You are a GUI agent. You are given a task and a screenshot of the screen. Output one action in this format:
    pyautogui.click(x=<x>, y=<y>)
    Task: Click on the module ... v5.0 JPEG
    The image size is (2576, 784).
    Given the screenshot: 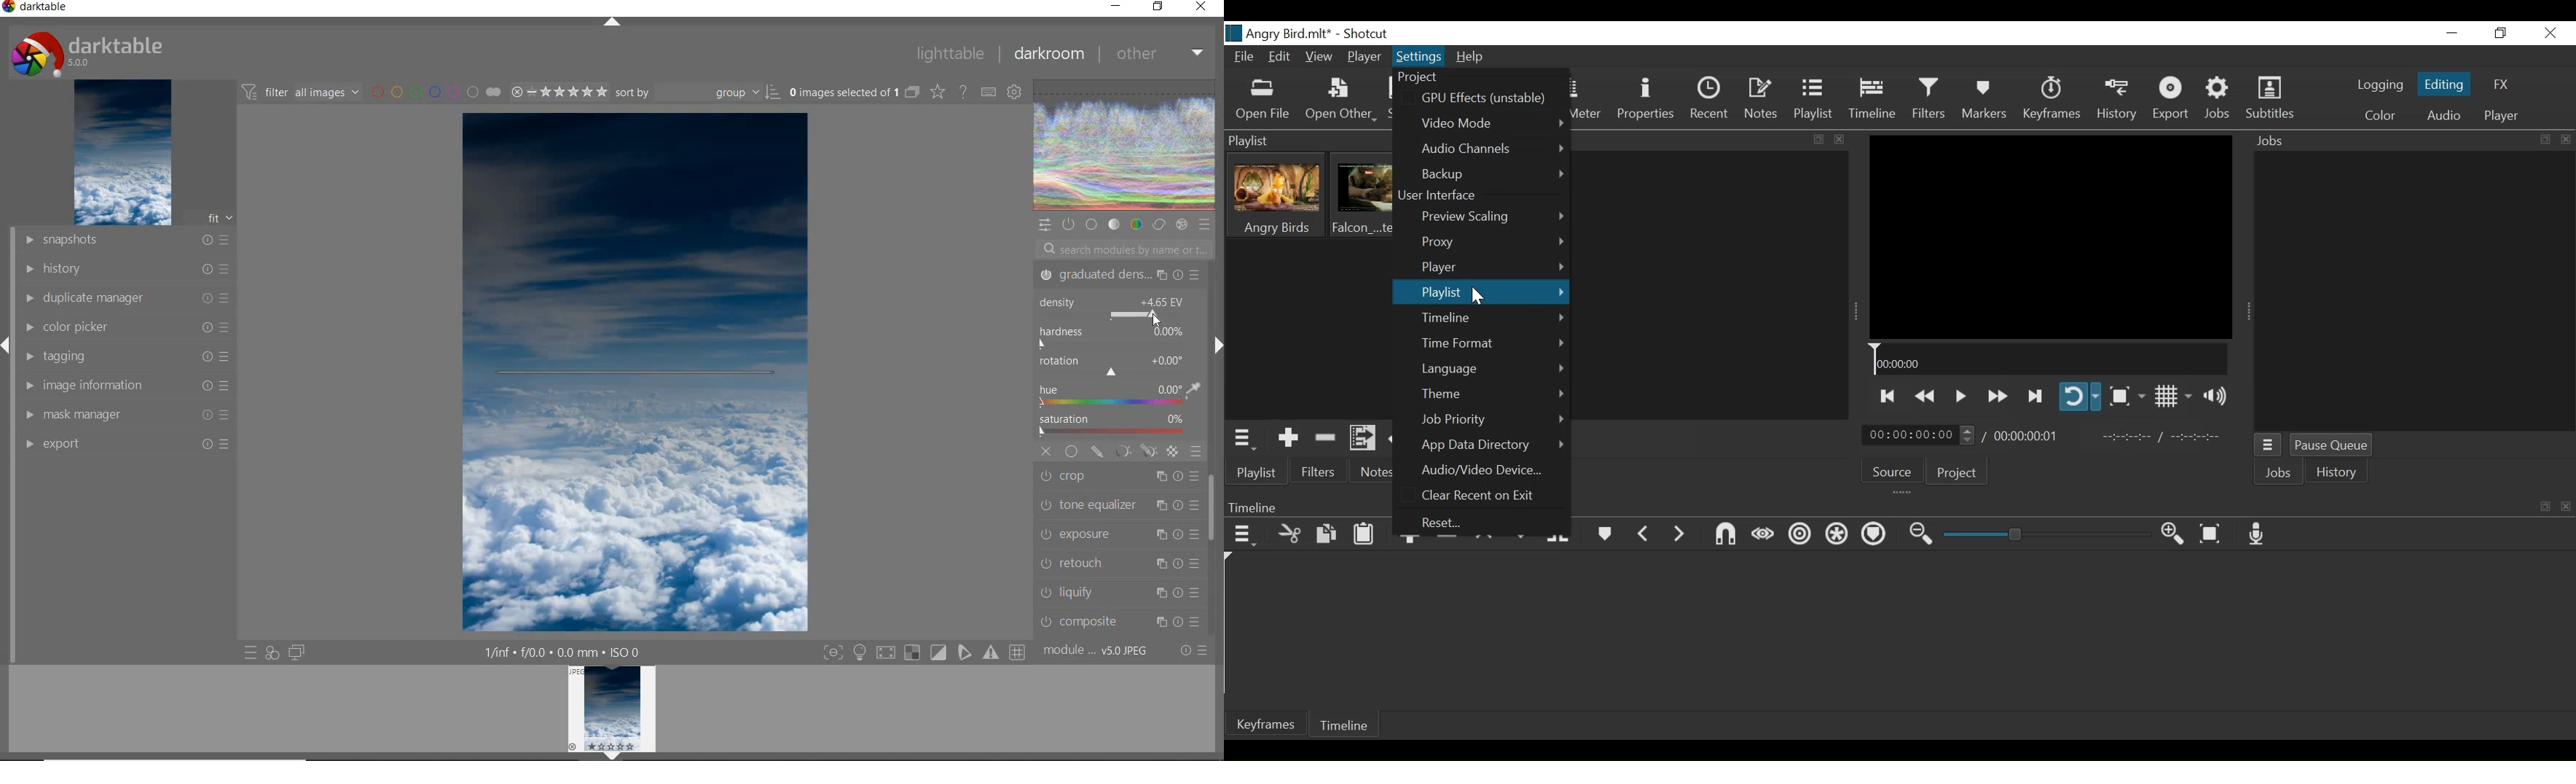 What is the action you would take?
    pyautogui.click(x=1096, y=653)
    